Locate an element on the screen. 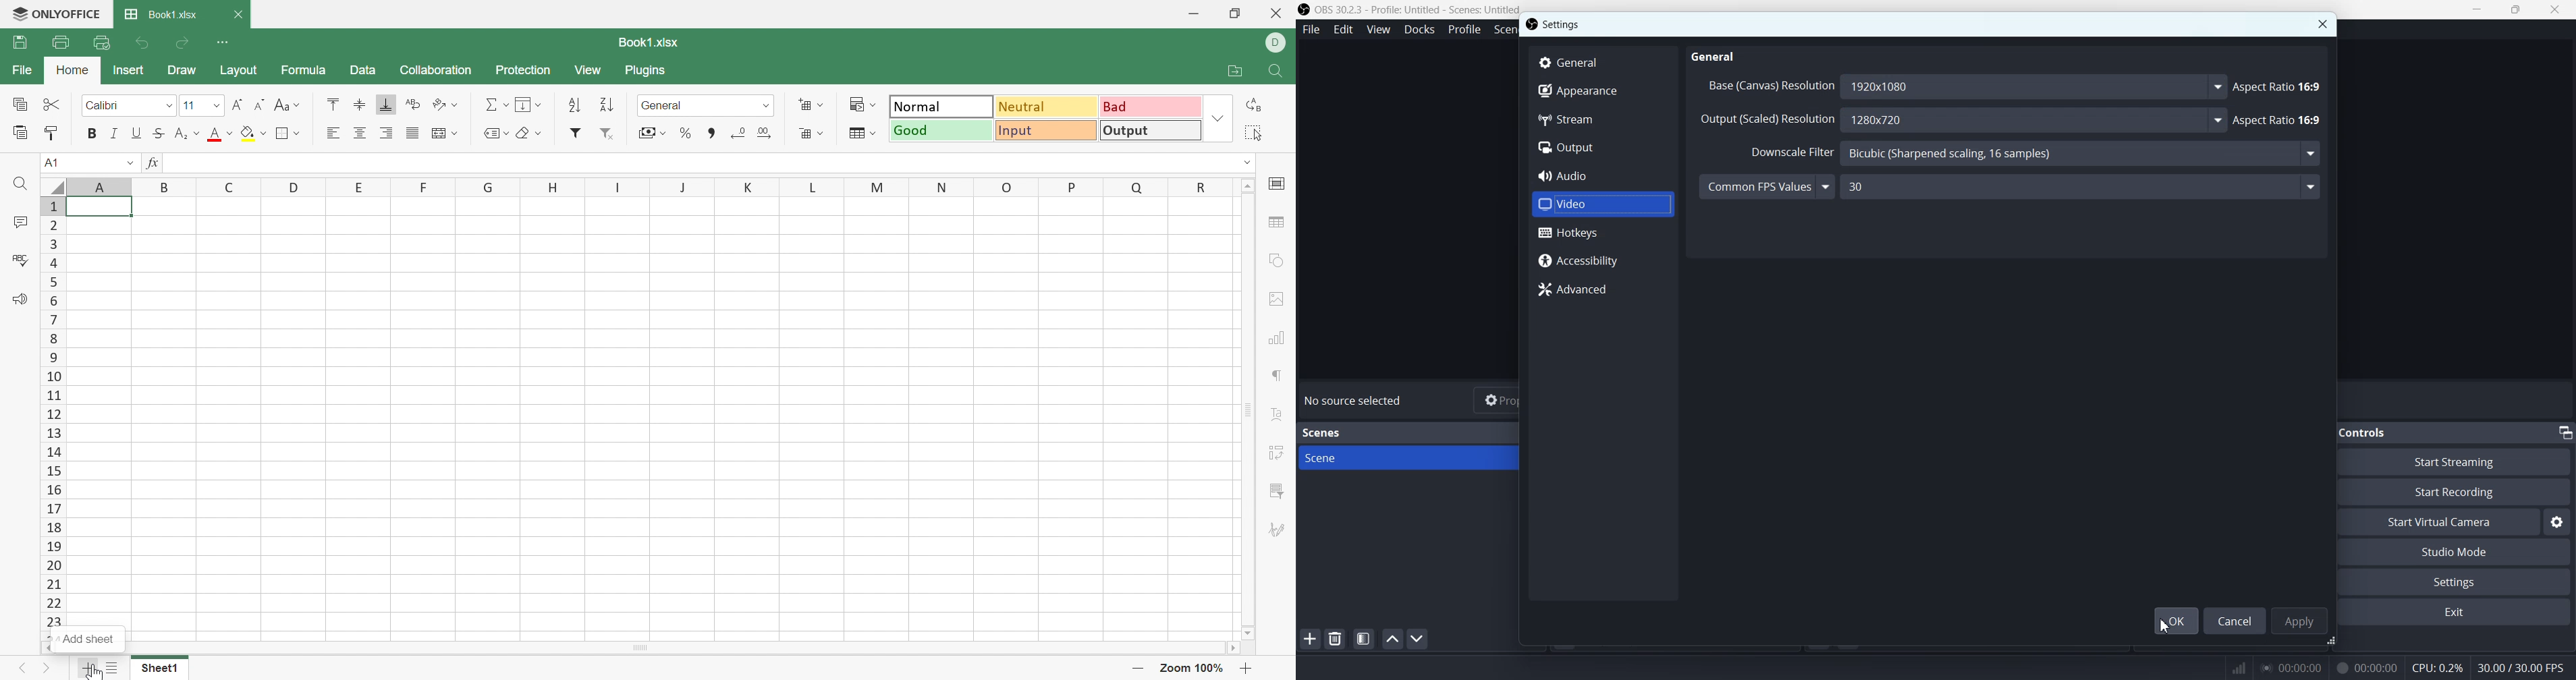 The height and width of the screenshot is (700, 2576). Text is located at coordinates (2373, 432).